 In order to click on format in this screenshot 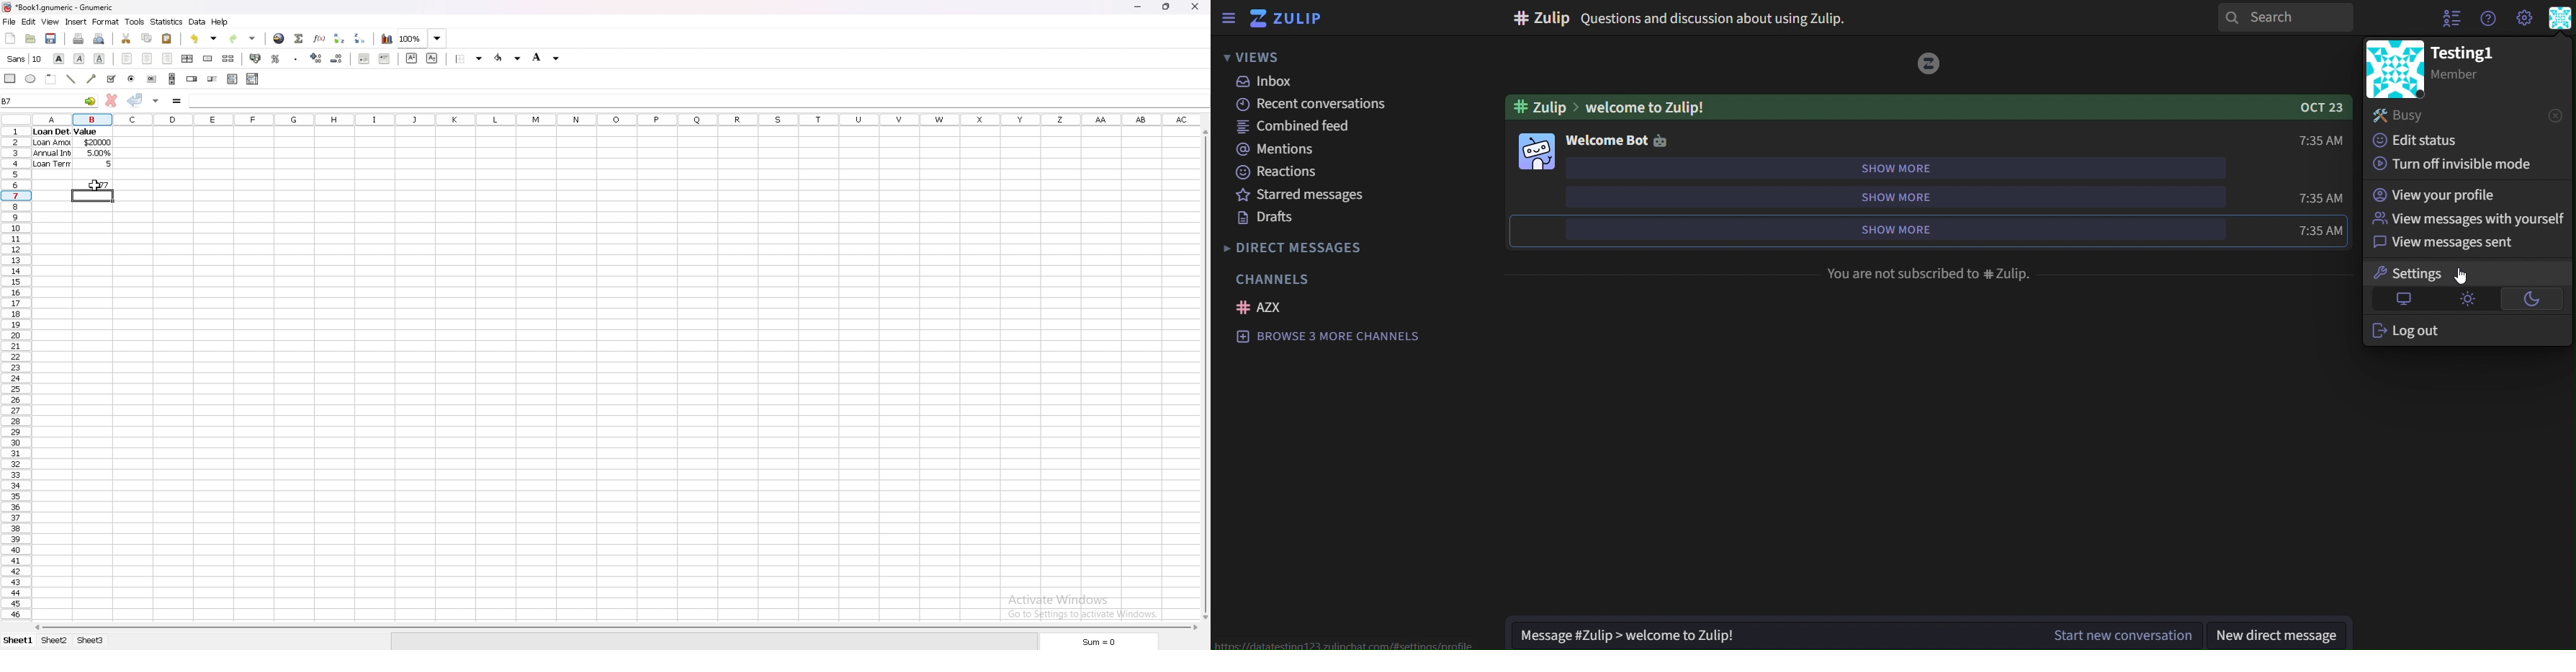, I will do `click(107, 21)`.